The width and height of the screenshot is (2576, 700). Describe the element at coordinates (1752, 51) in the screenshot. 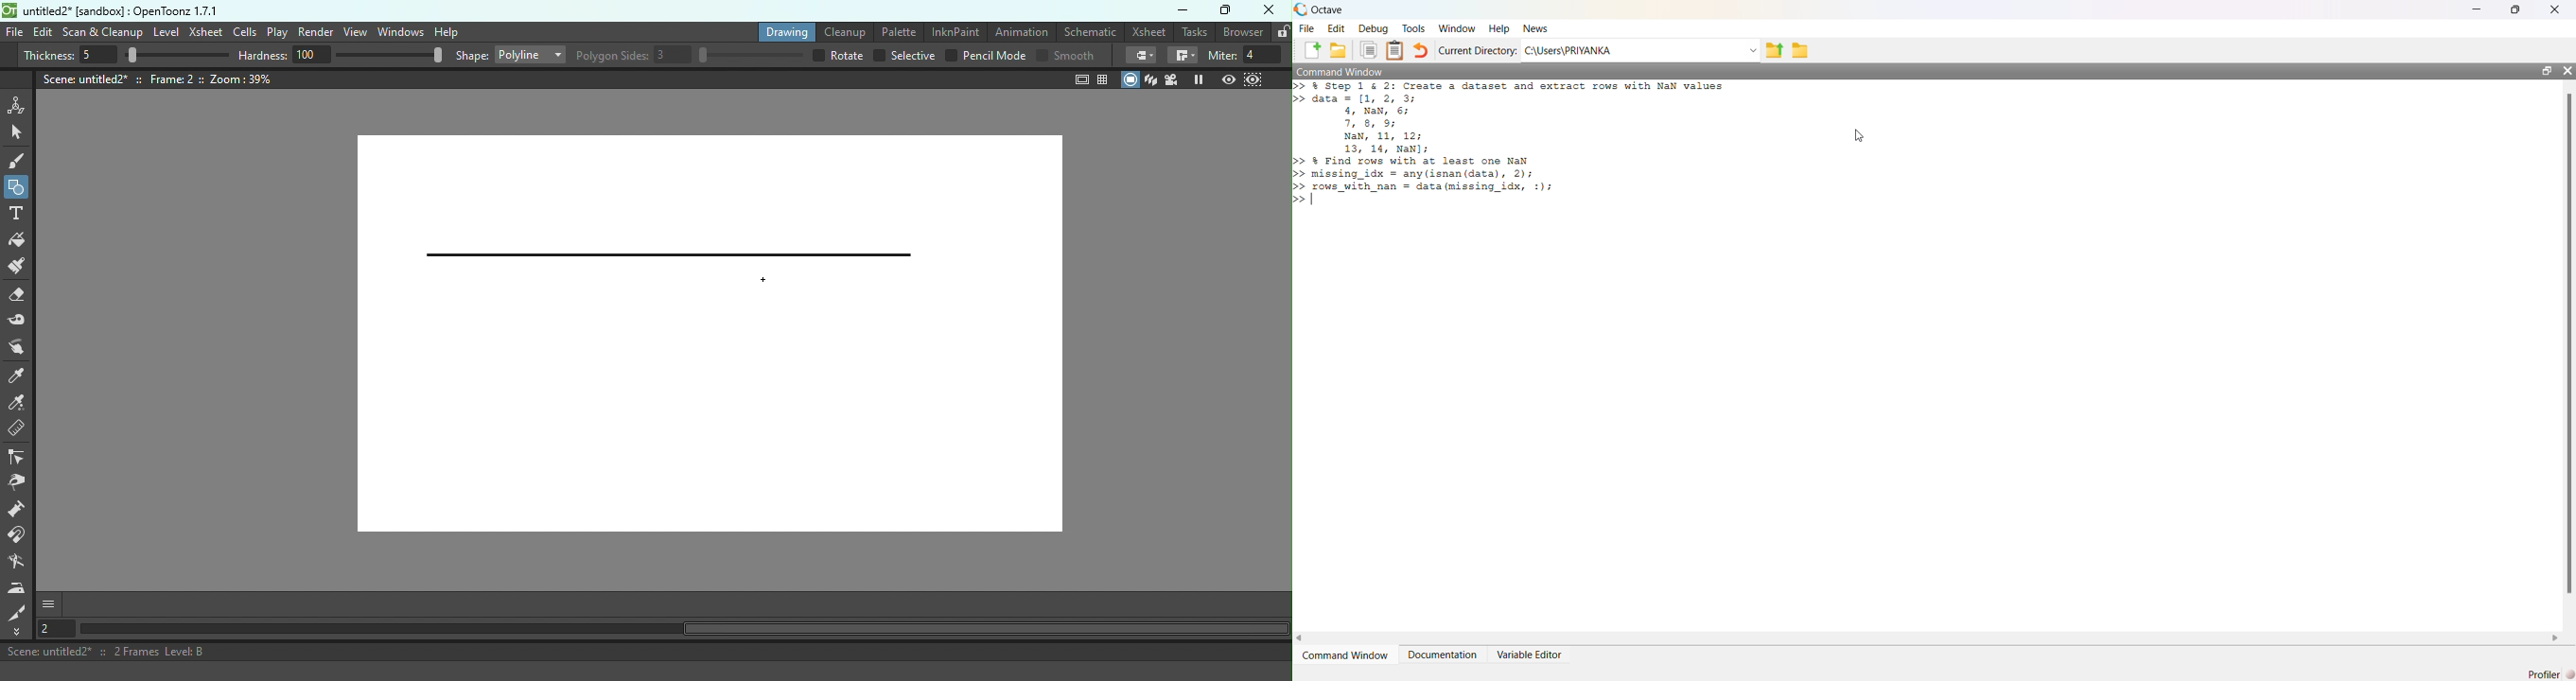

I see `dropdown` at that location.